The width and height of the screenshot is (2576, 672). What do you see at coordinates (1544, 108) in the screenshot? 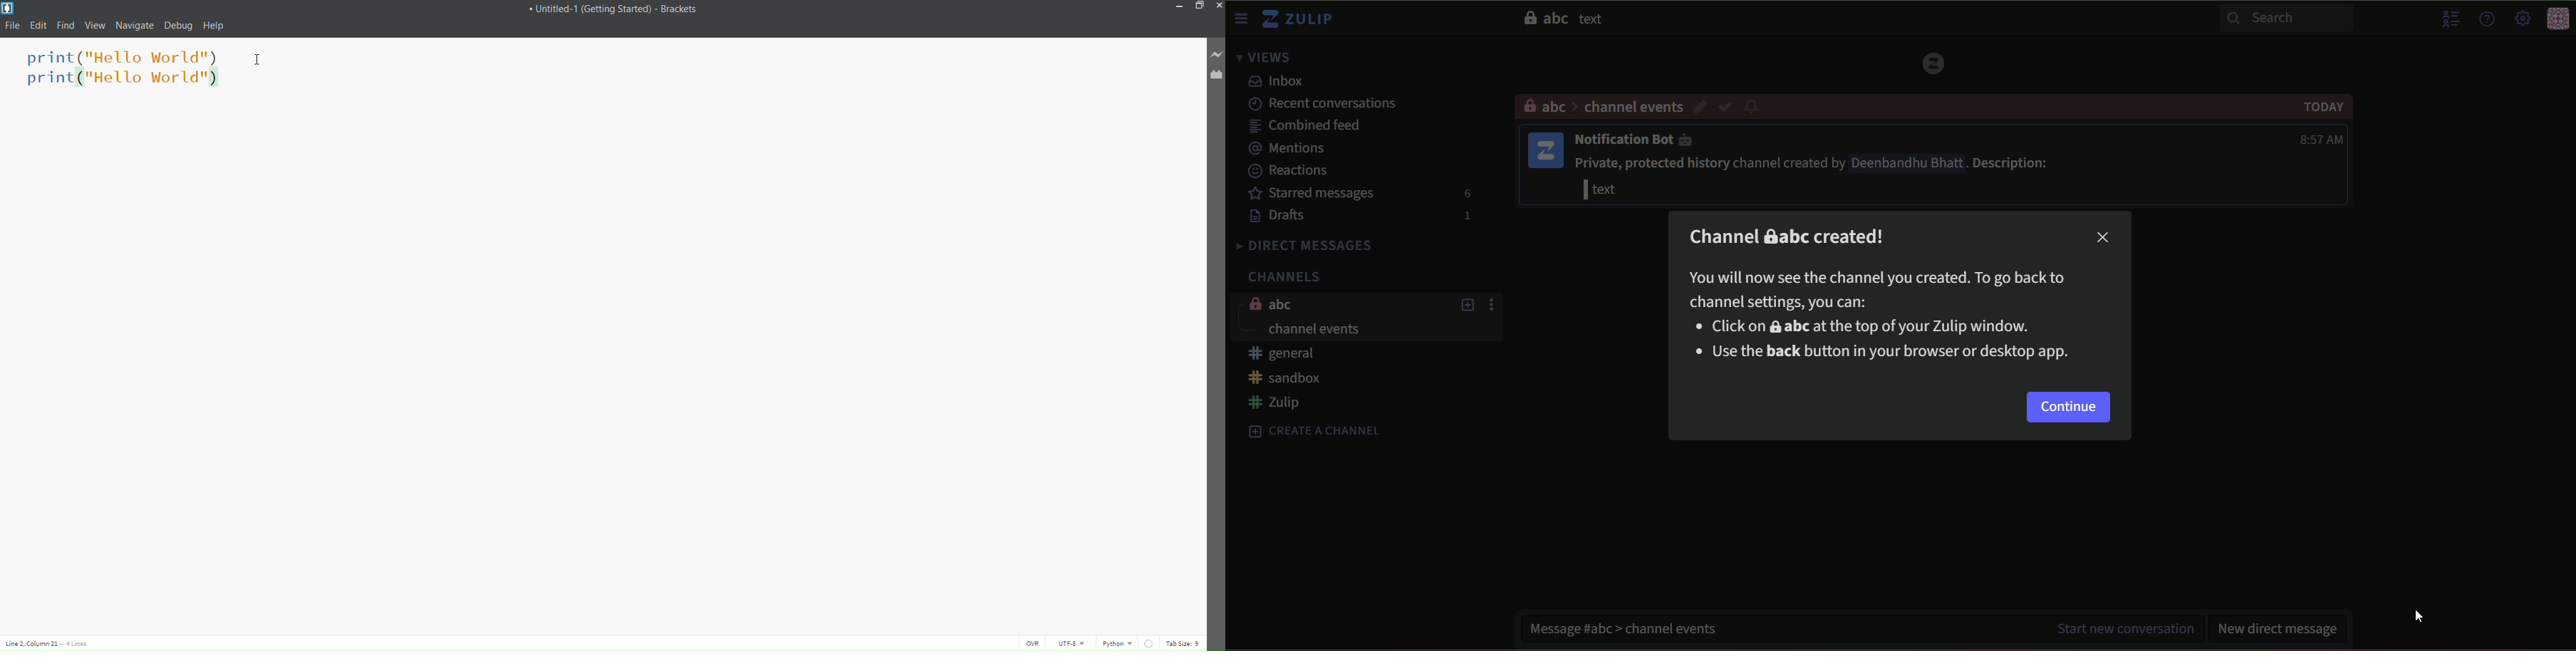
I see `abc` at bounding box center [1544, 108].